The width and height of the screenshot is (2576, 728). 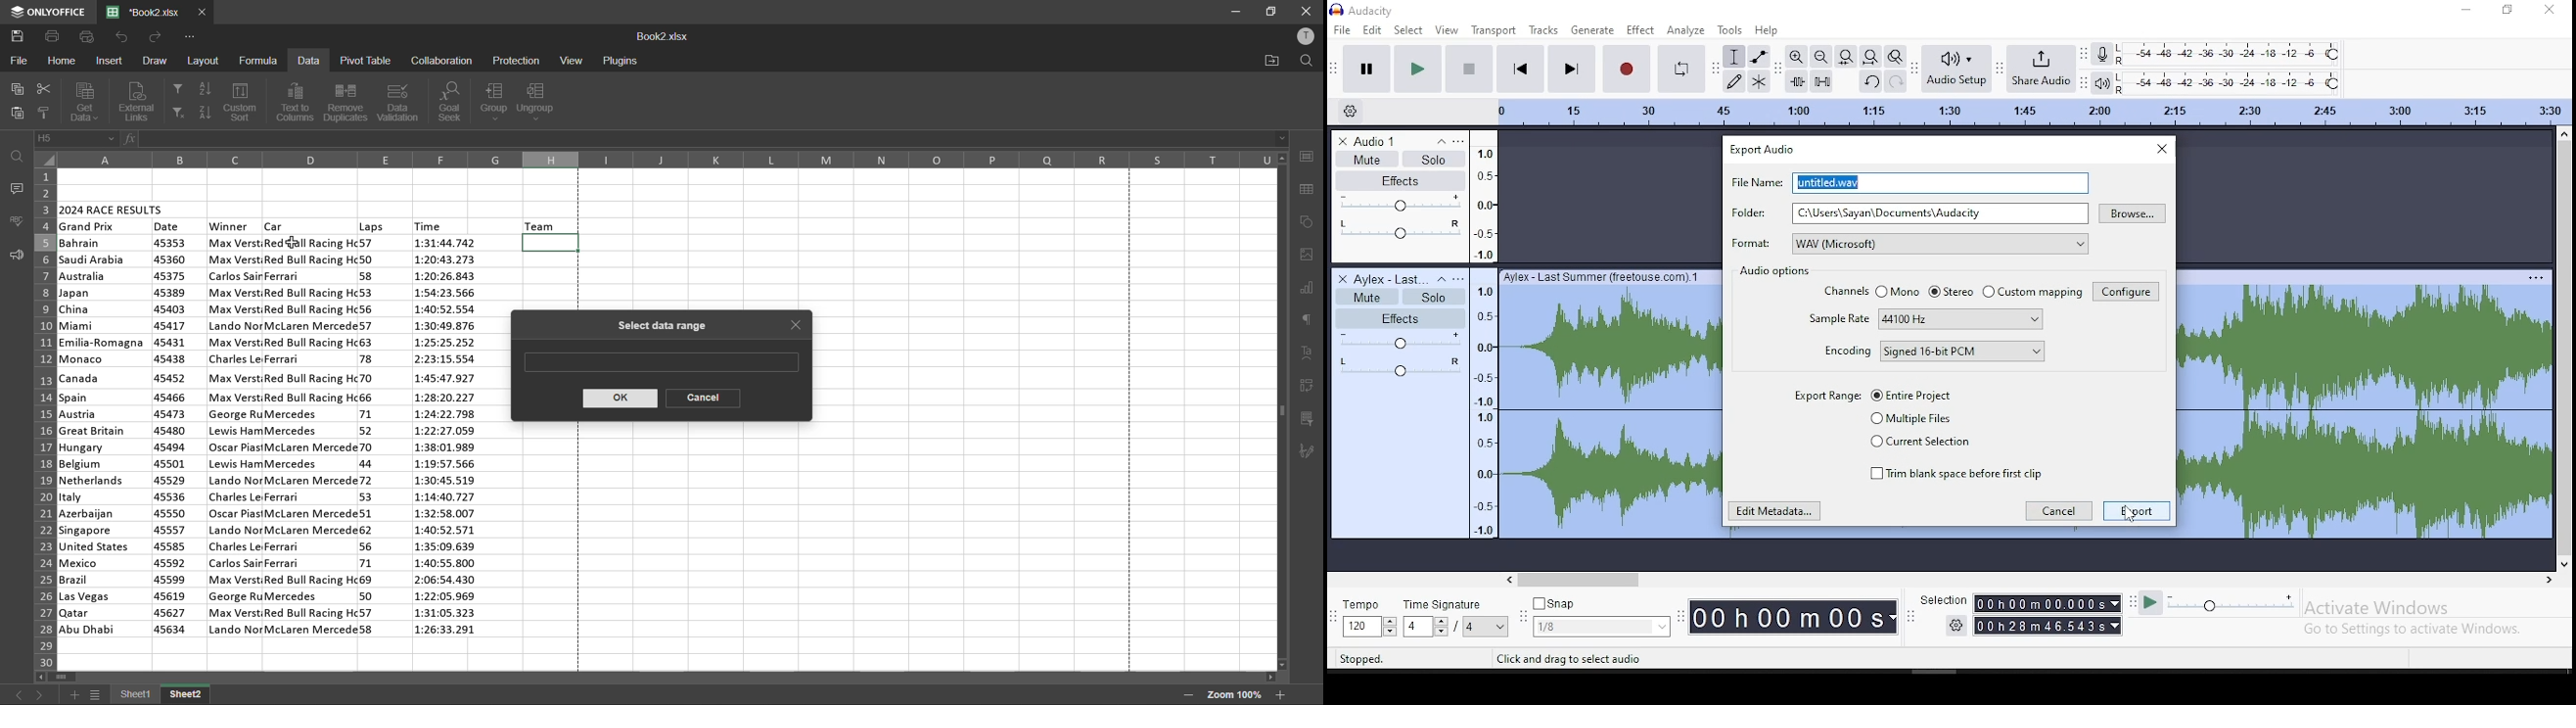 What do you see at coordinates (667, 159) in the screenshot?
I see `column names` at bounding box center [667, 159].